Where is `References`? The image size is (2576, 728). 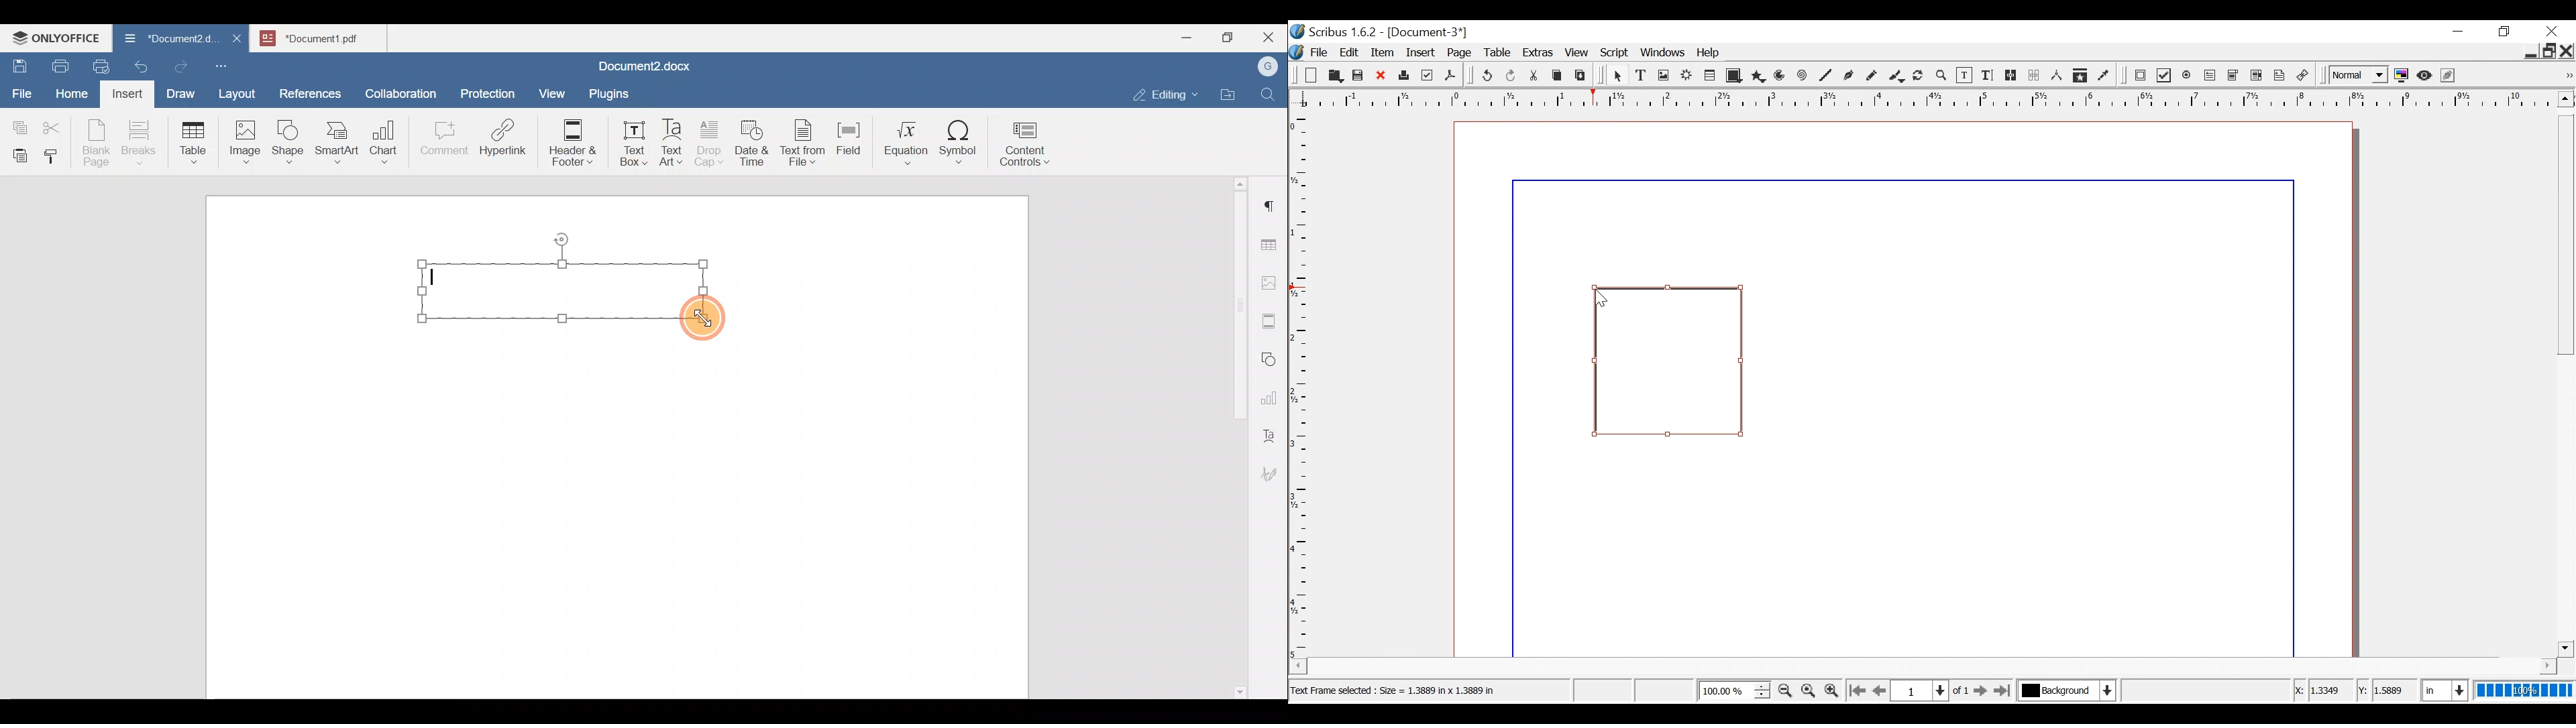 References is located at coordinates (309, 92).